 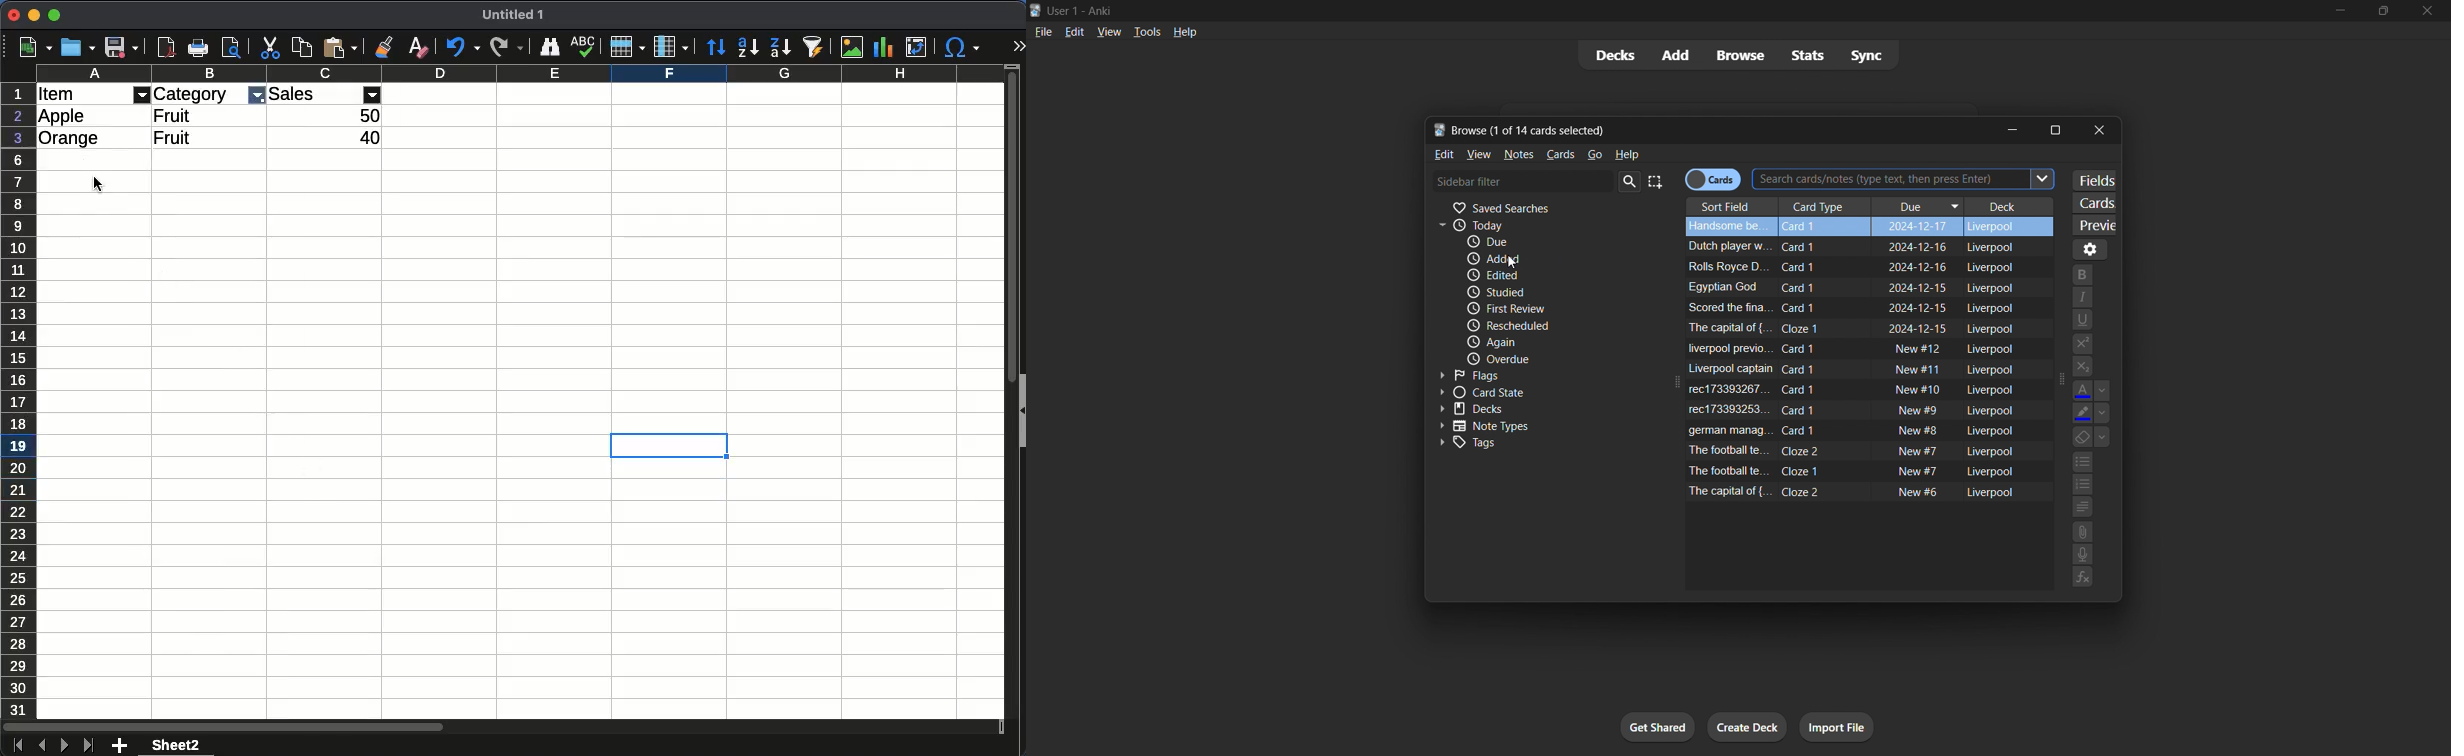 I want to click on file, so click(x=1042, y=30).